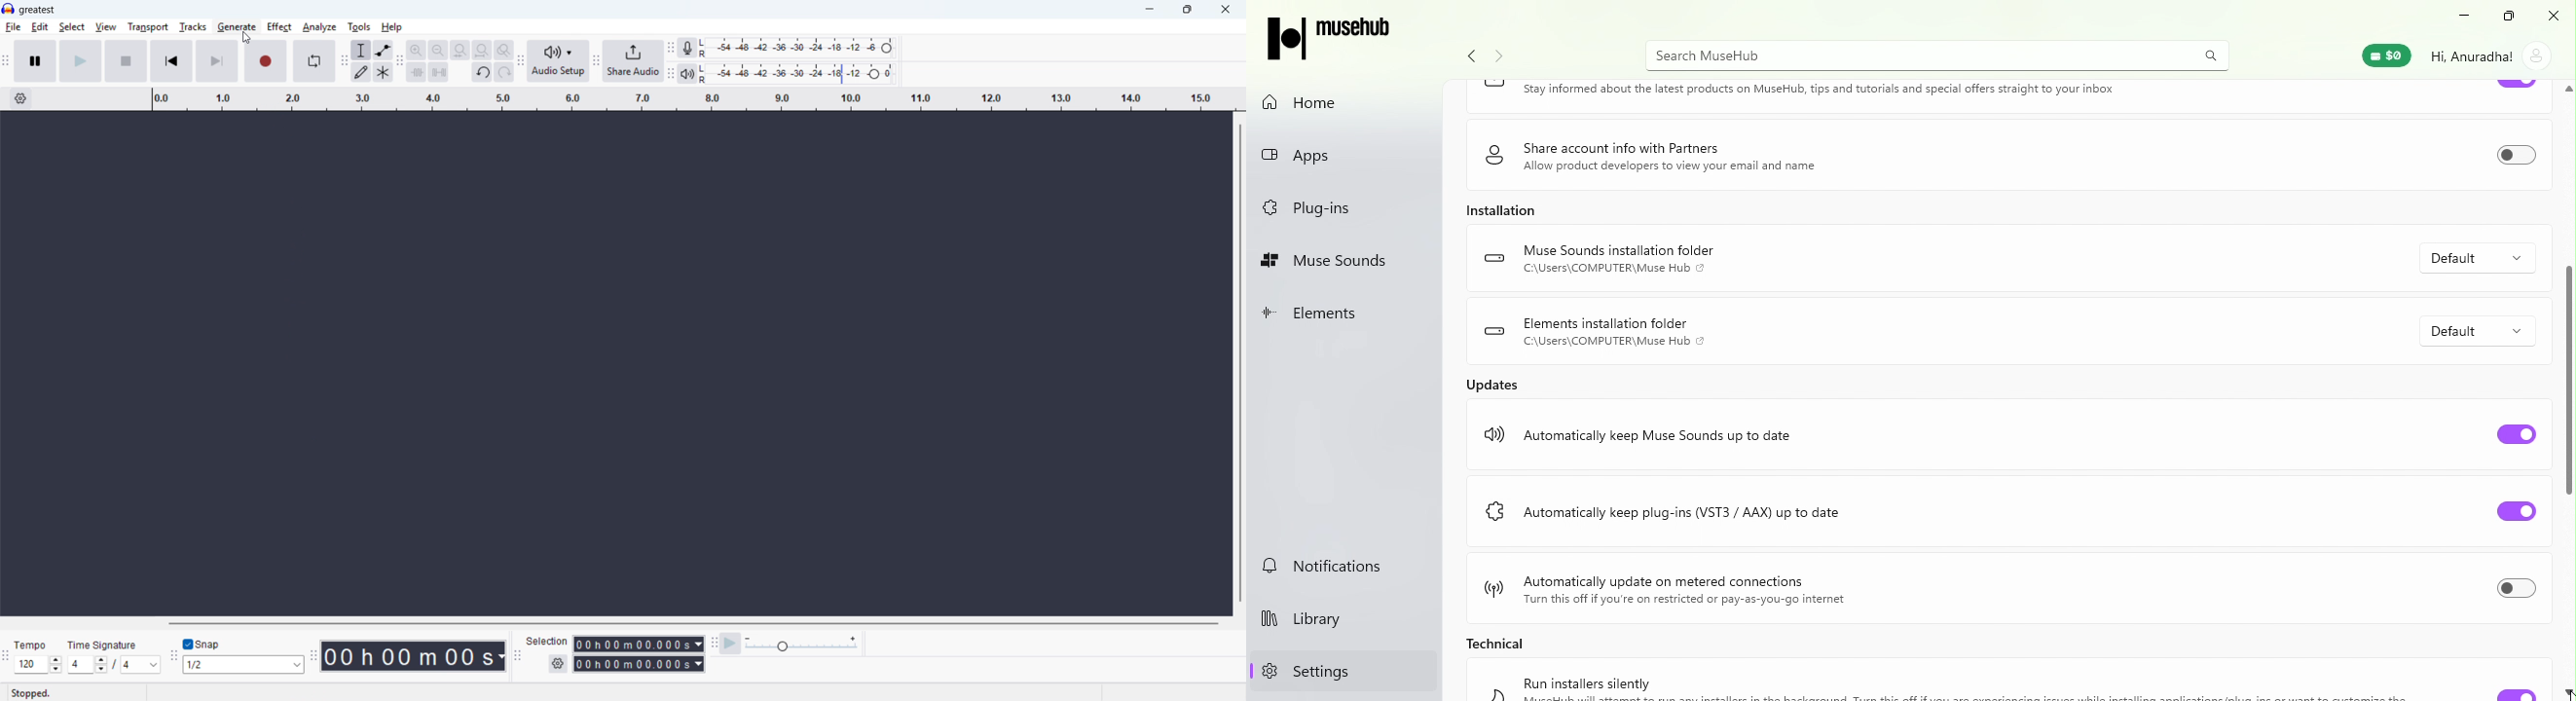 This screenshot has width=2576, height=728. I want to click on Muse Sounds, so click(1342, 262).